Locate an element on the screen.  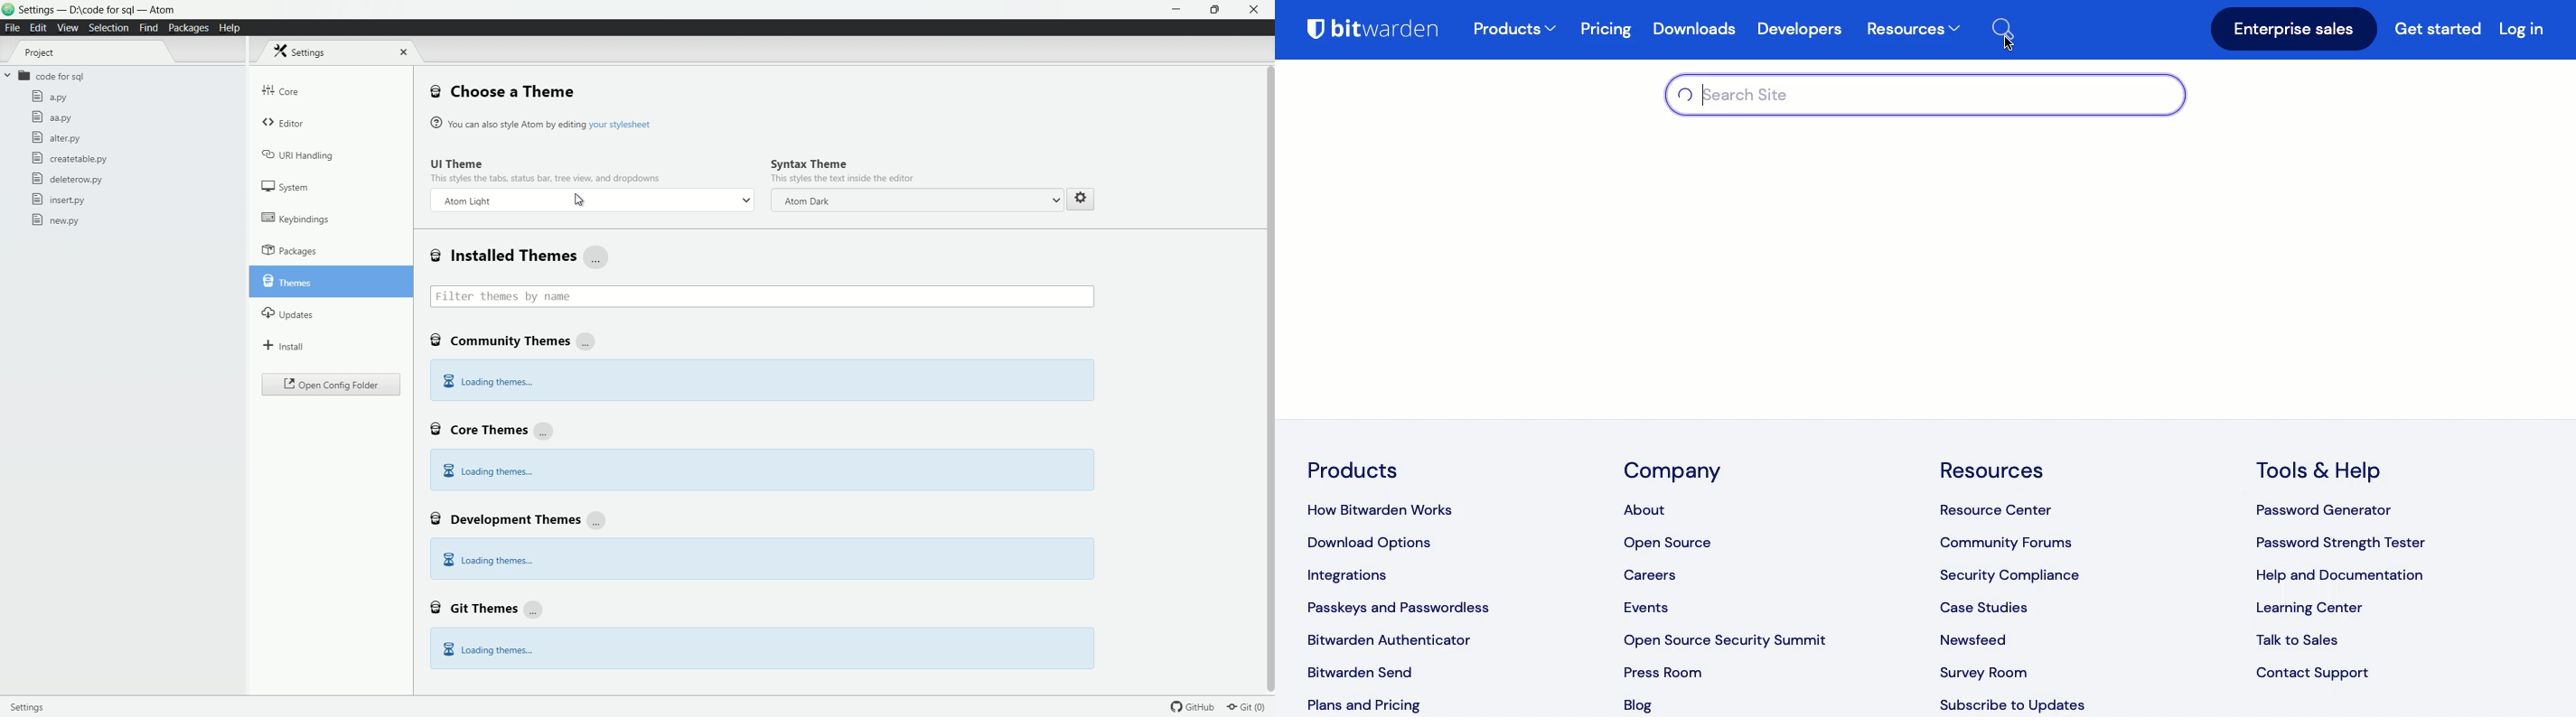
Search is located at coordinates (2013, 26).